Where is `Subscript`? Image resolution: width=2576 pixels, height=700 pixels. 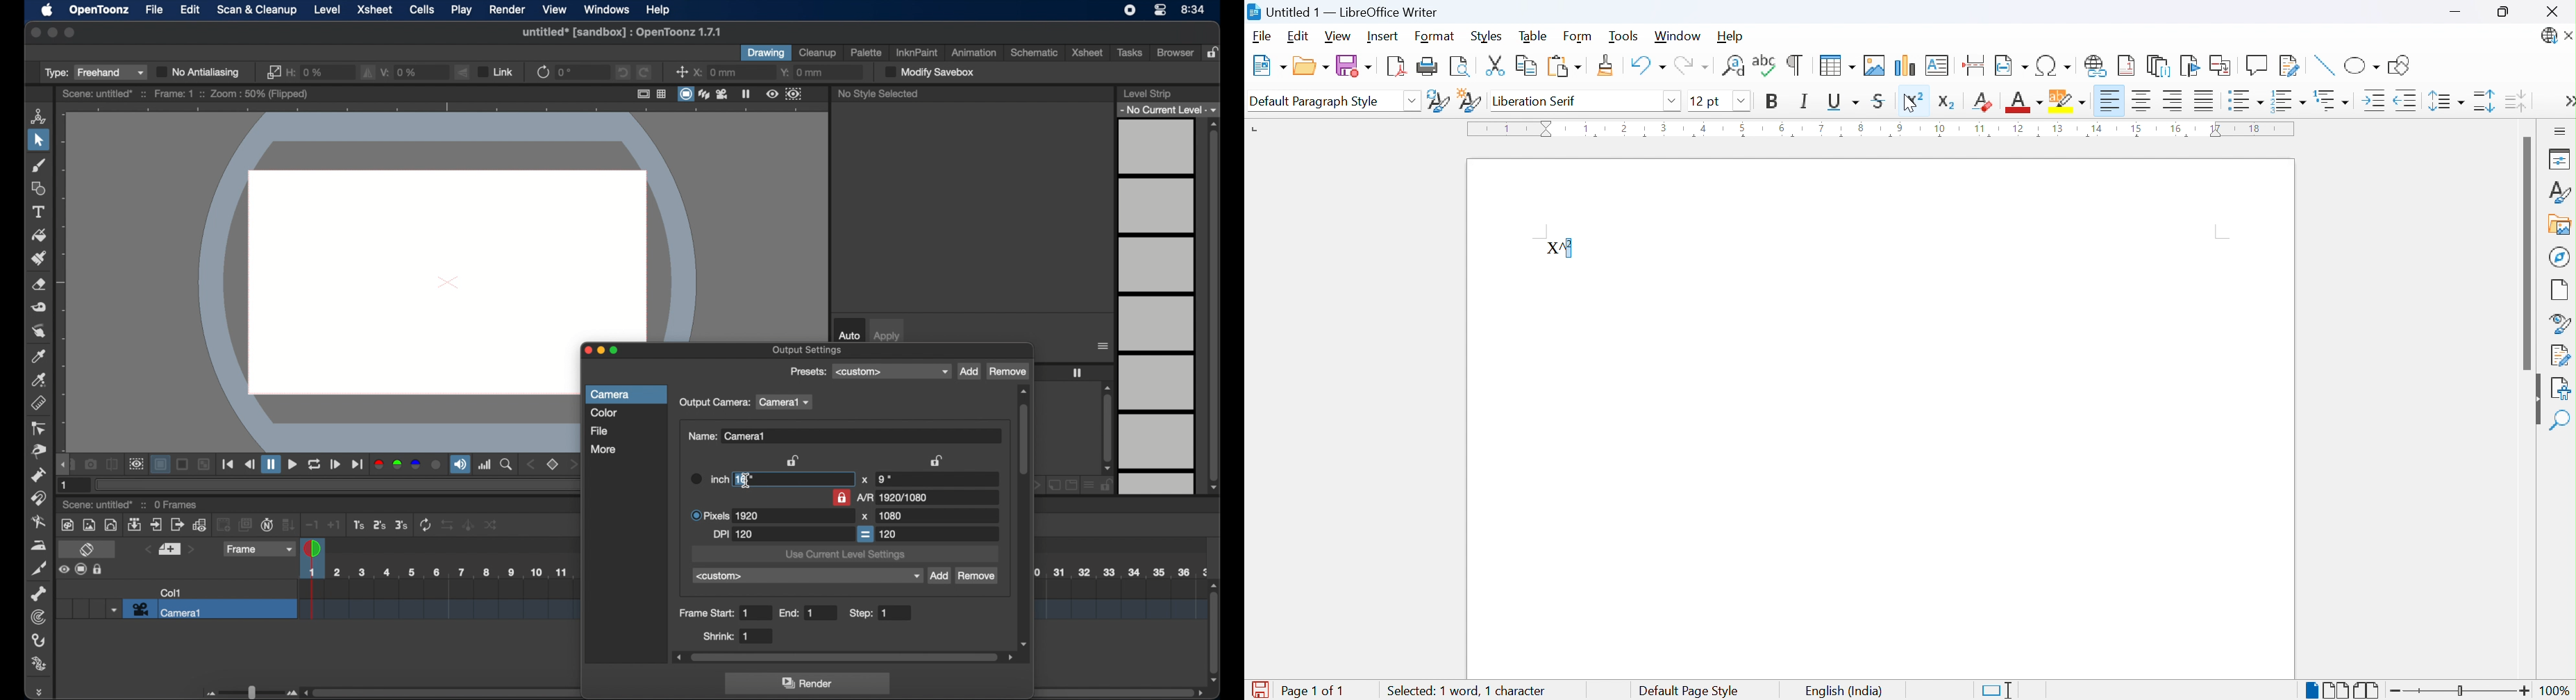 Subscript is located at coordinates (1948, 104).